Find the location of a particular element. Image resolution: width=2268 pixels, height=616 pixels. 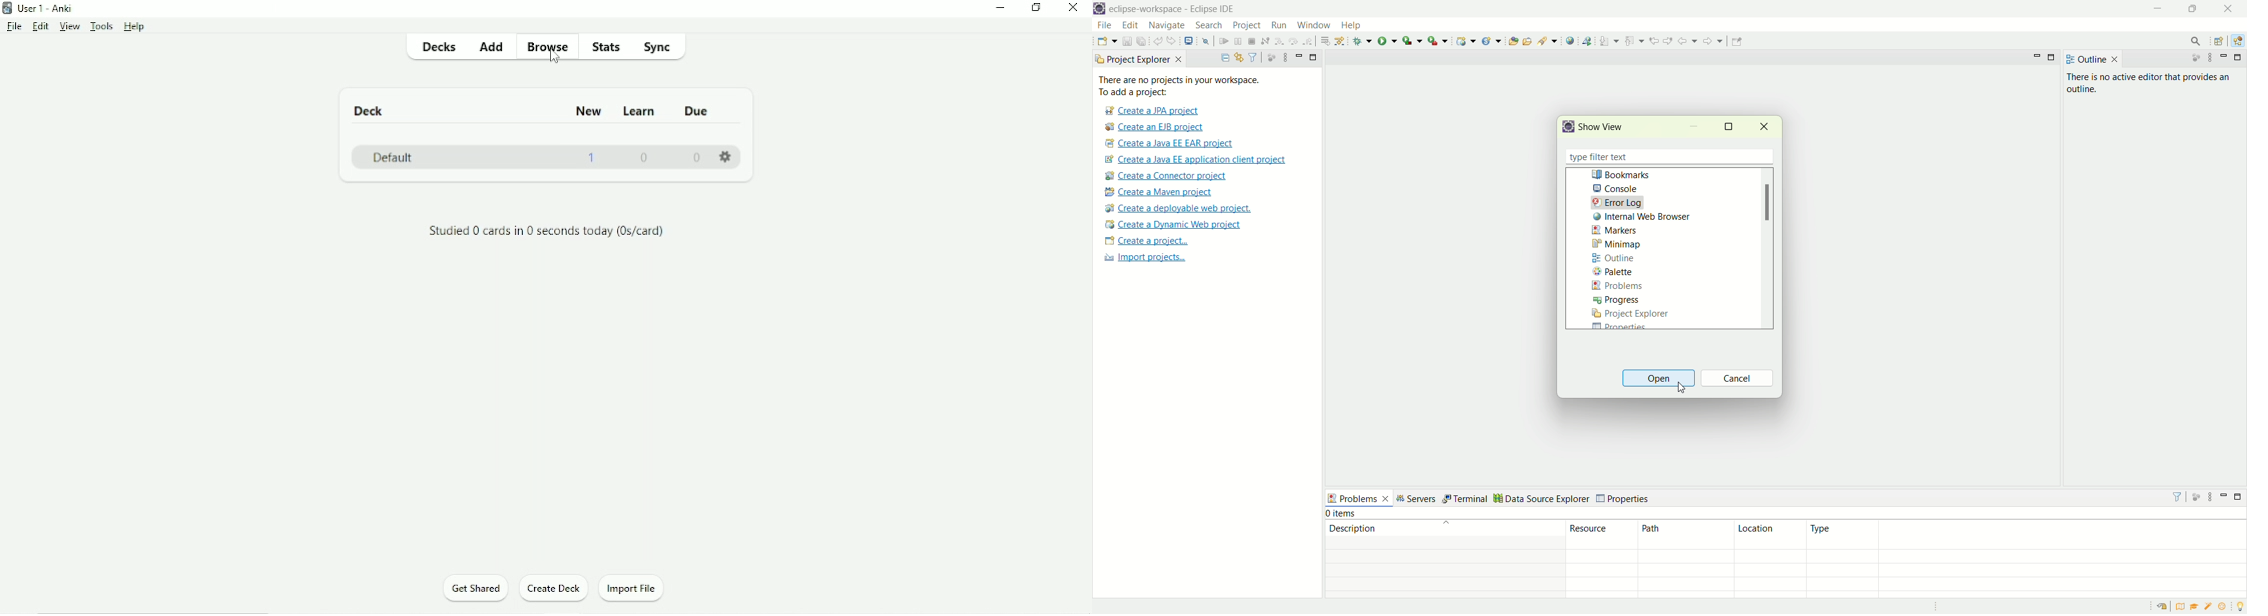

maximize is located at coordinates (1314, 56).